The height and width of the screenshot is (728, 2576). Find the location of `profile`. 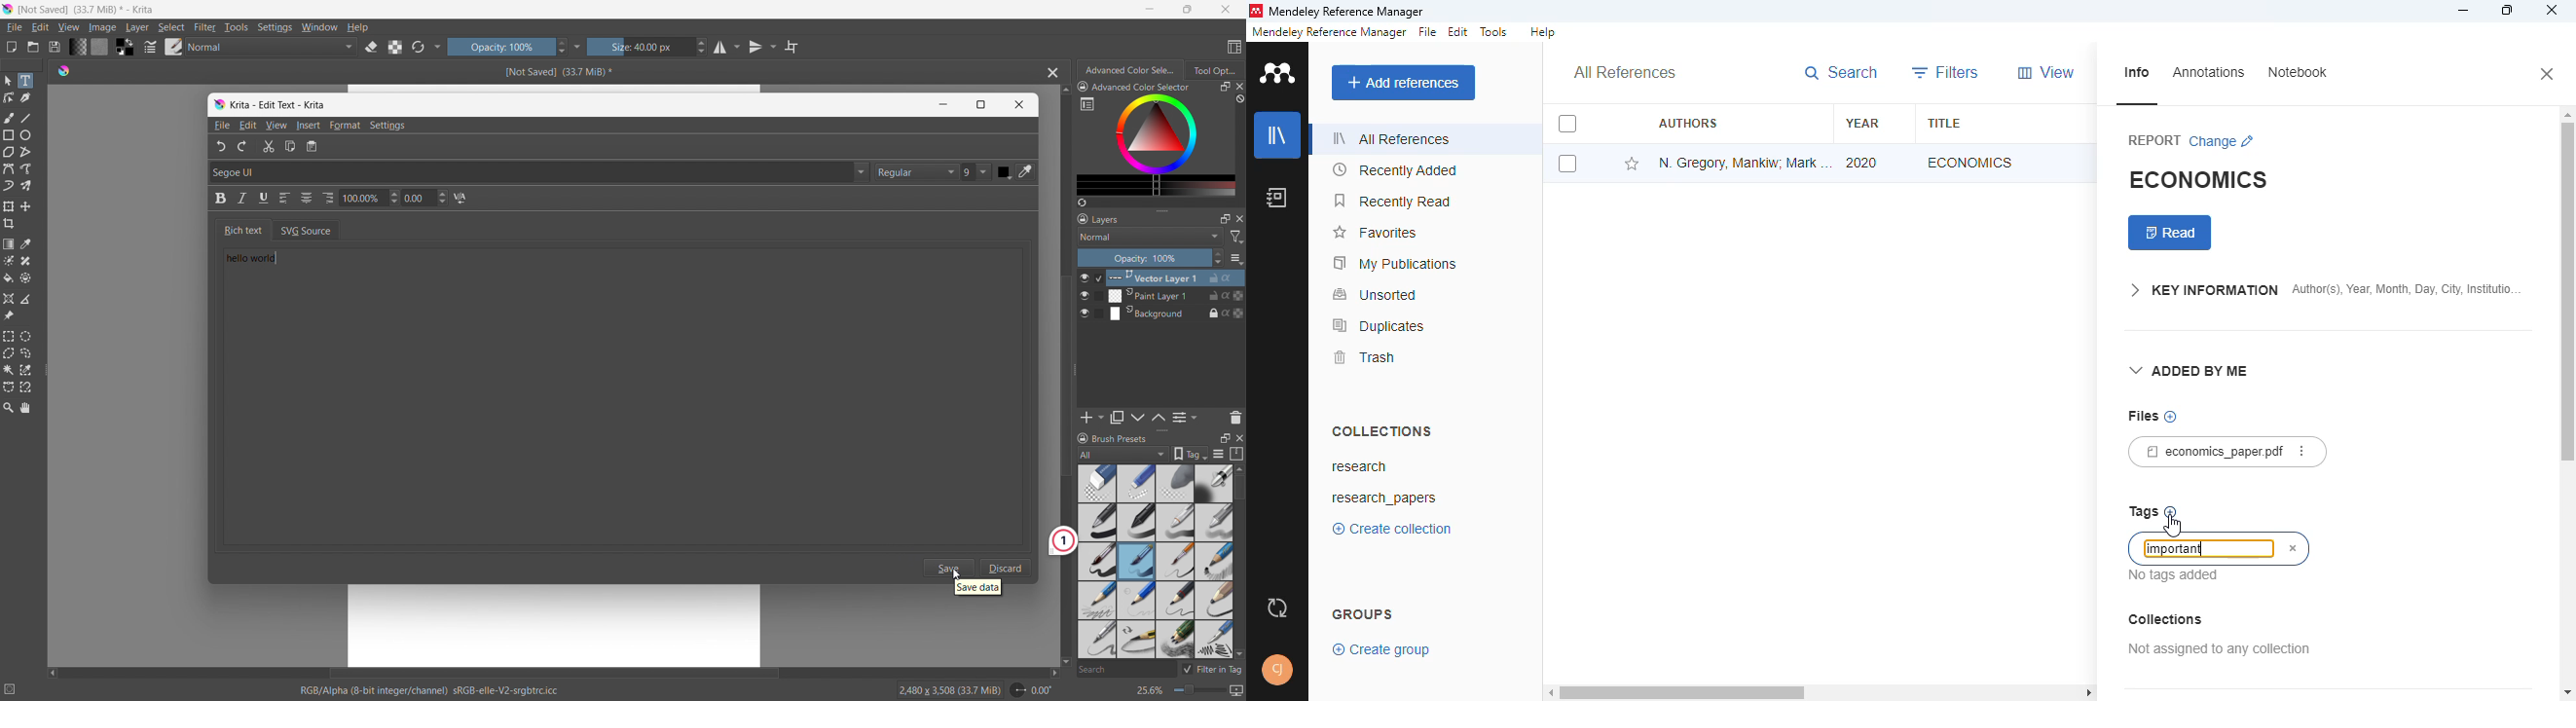

profile is located at coordinates (1277, 671).